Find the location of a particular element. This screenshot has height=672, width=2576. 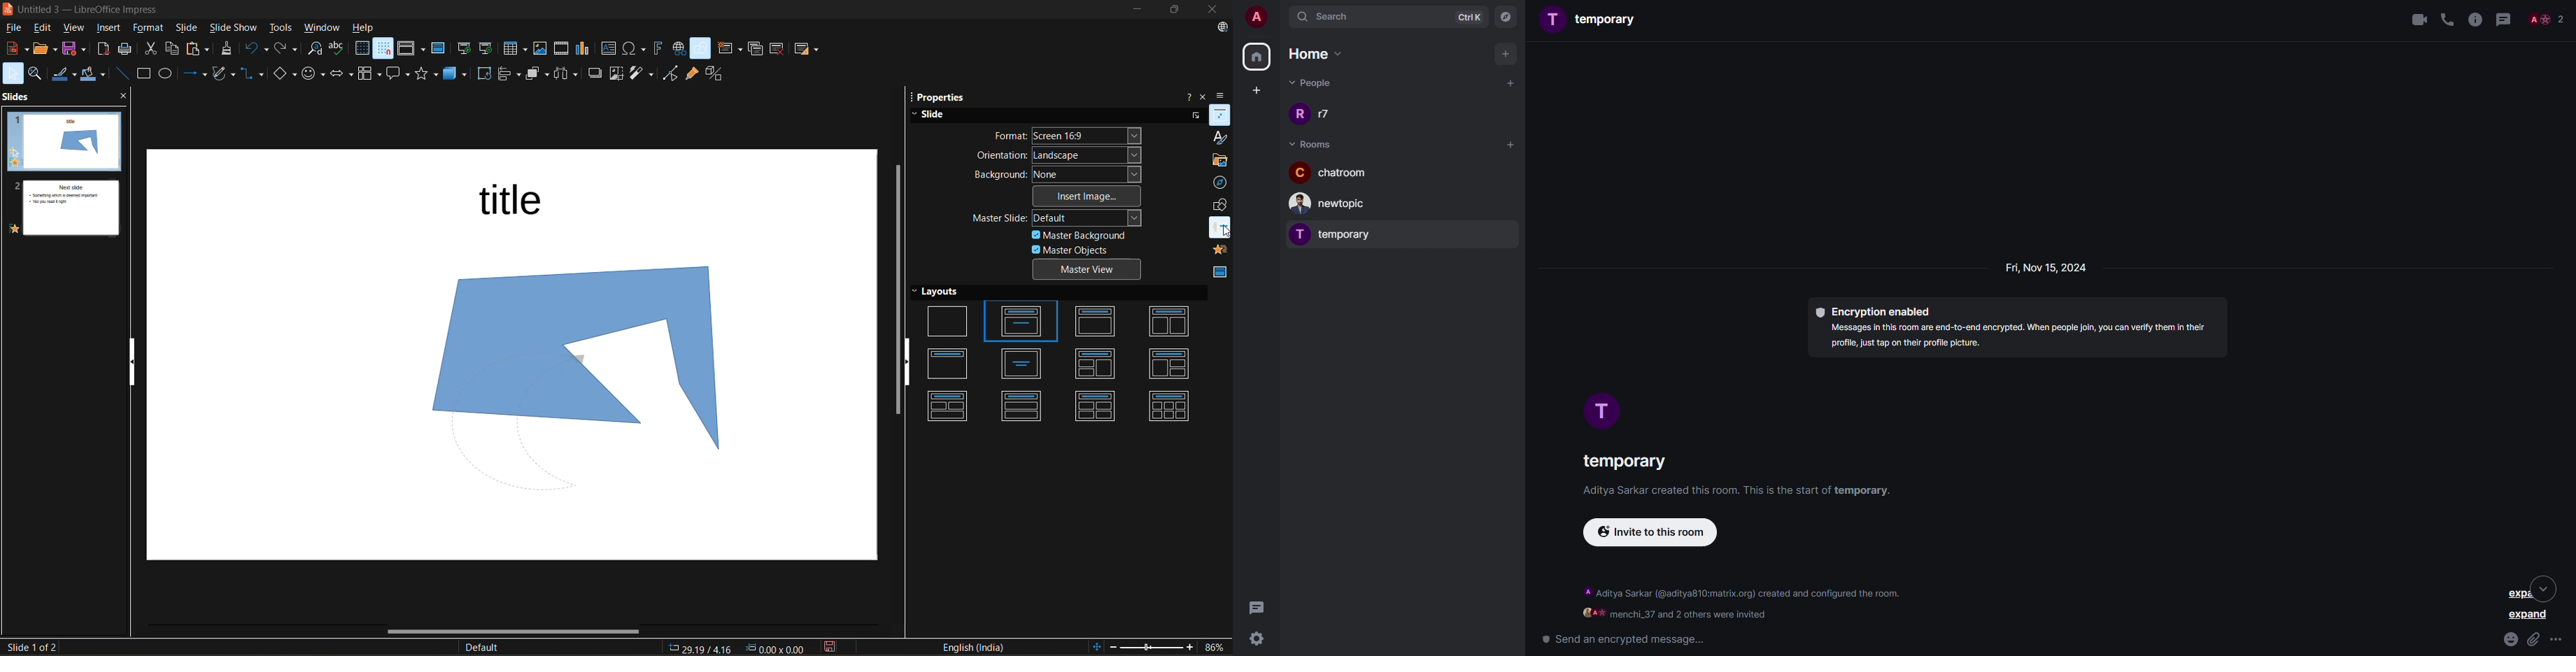

insert image is located at coordinates (1090, 197).